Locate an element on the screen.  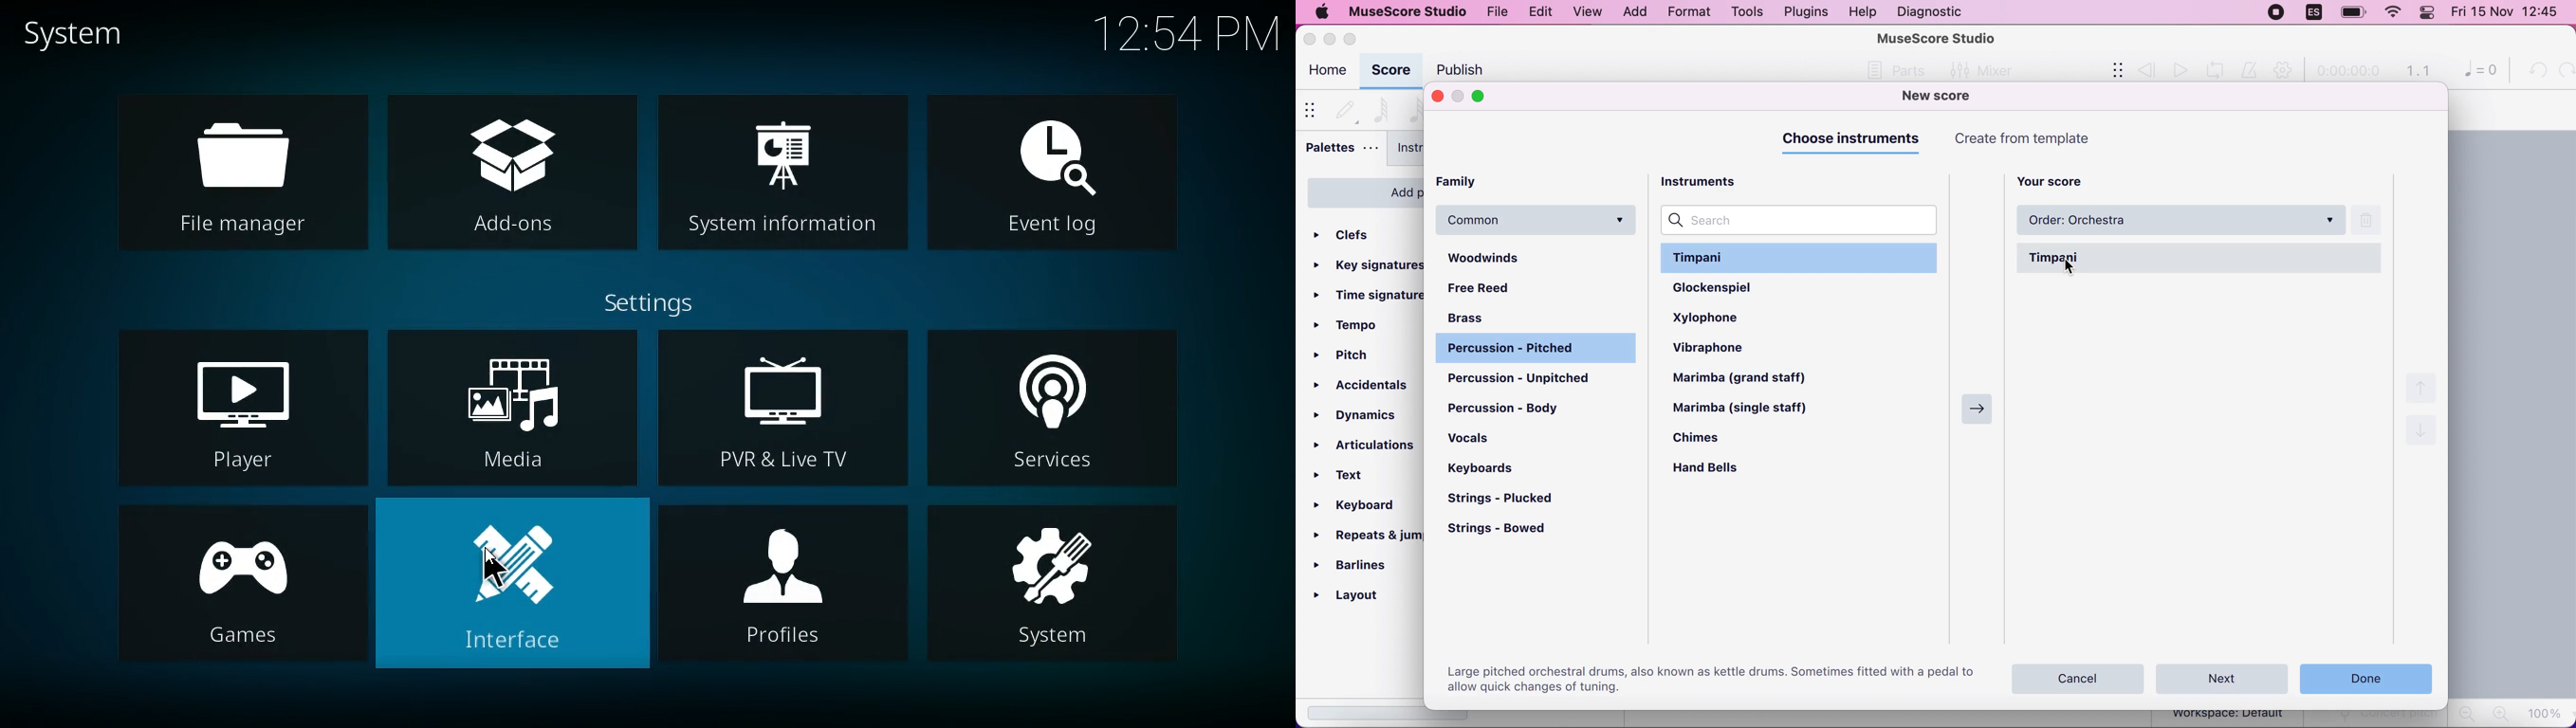
free reed is located at coordinates (1504, 290).